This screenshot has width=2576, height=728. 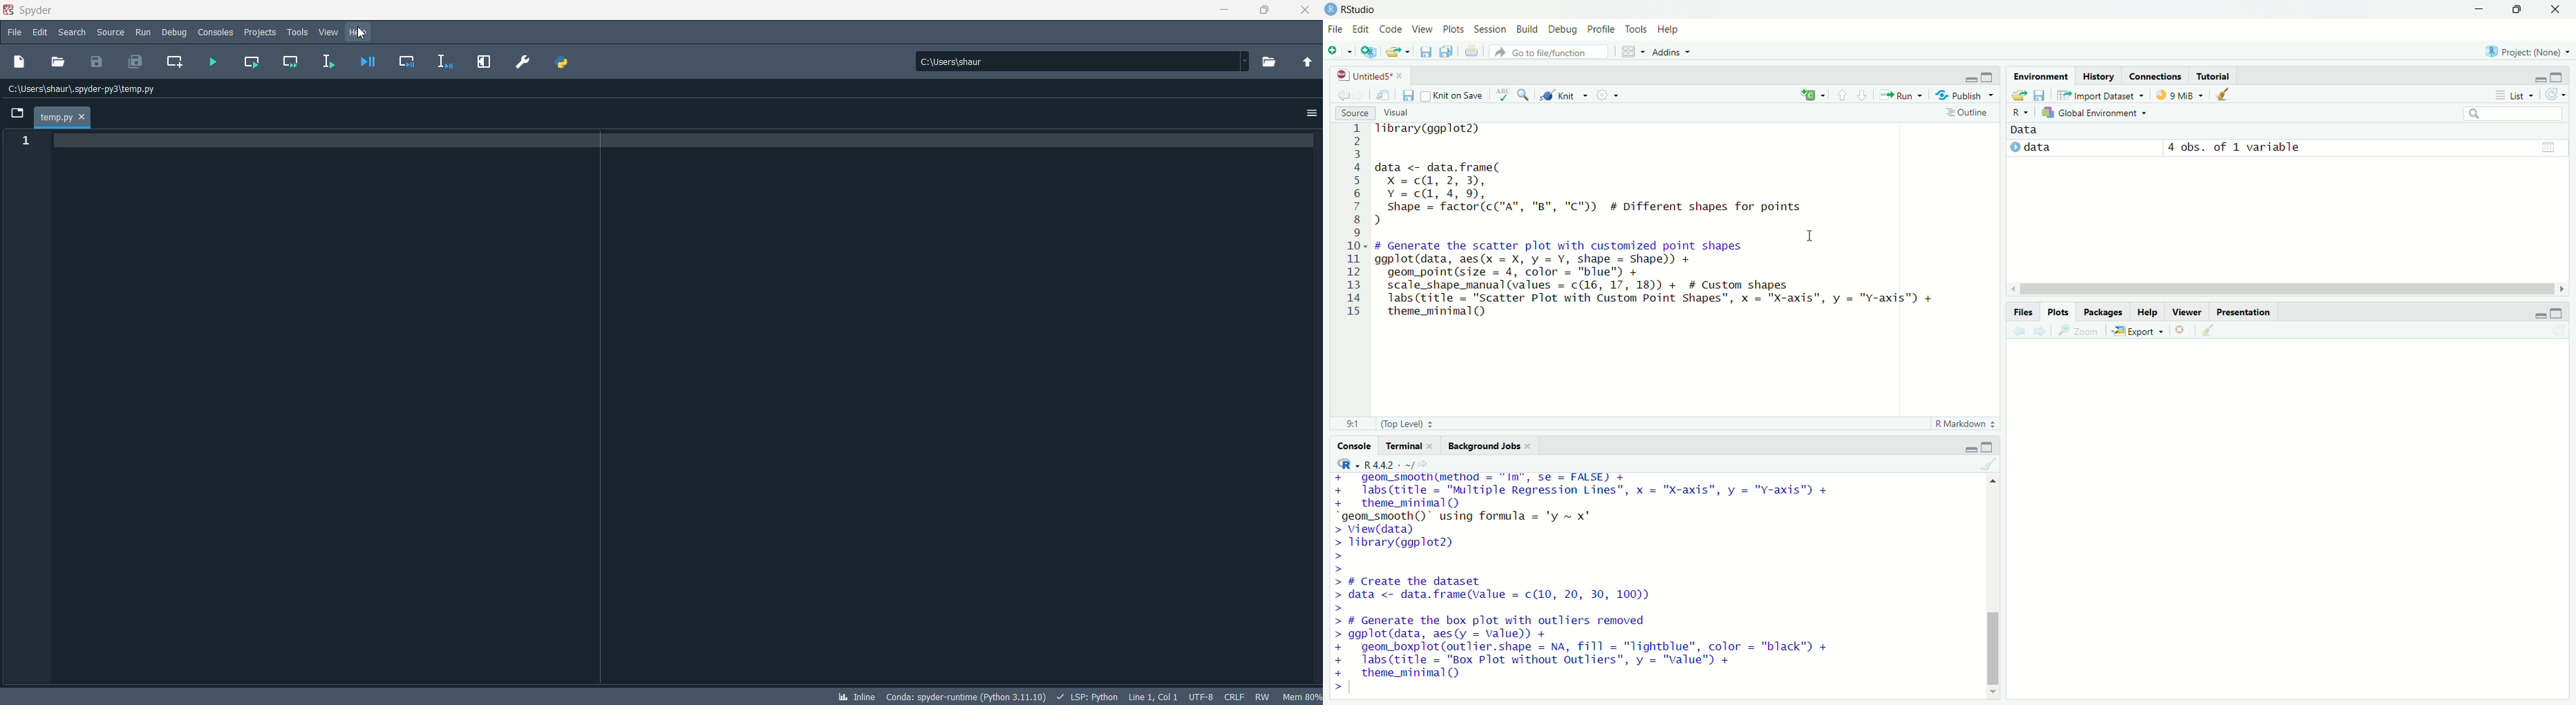 I want to click on run selection , so click(x=330, y=62).